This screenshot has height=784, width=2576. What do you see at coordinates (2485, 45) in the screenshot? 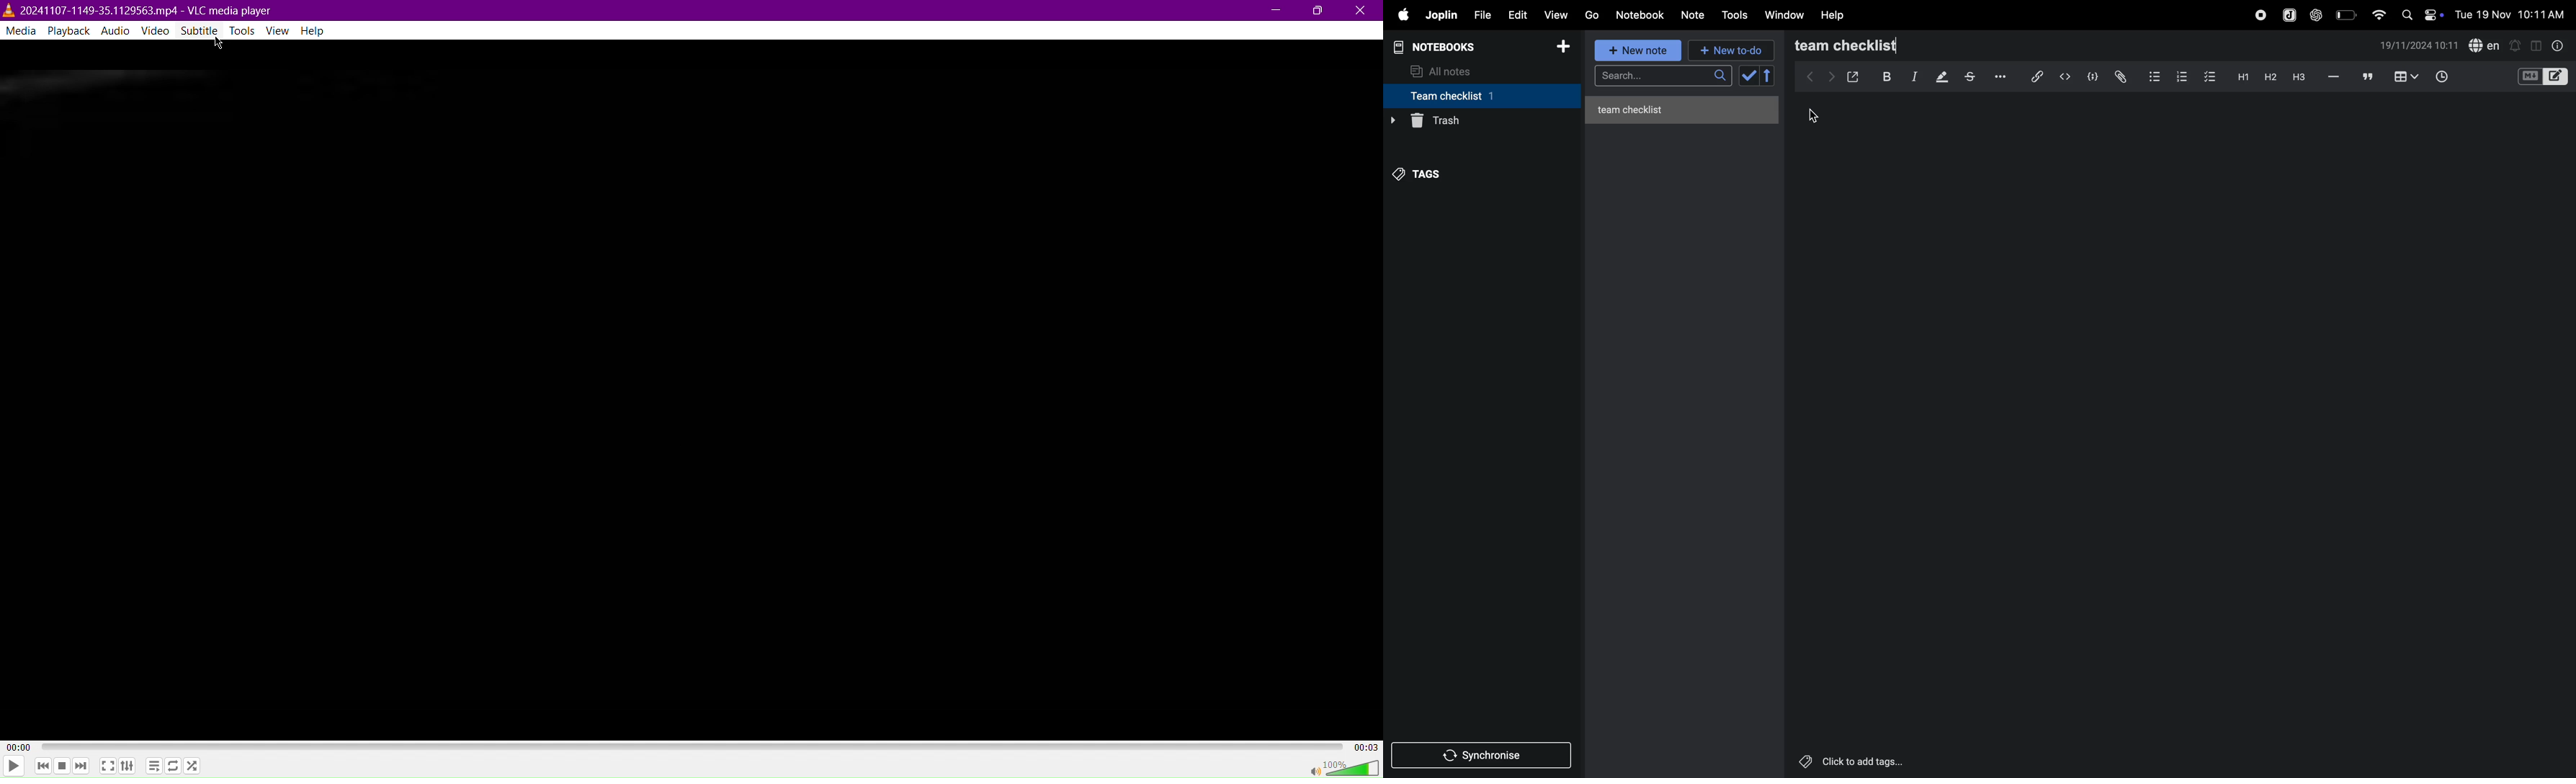
I see `spell check` at bounding box center [2485, 45].